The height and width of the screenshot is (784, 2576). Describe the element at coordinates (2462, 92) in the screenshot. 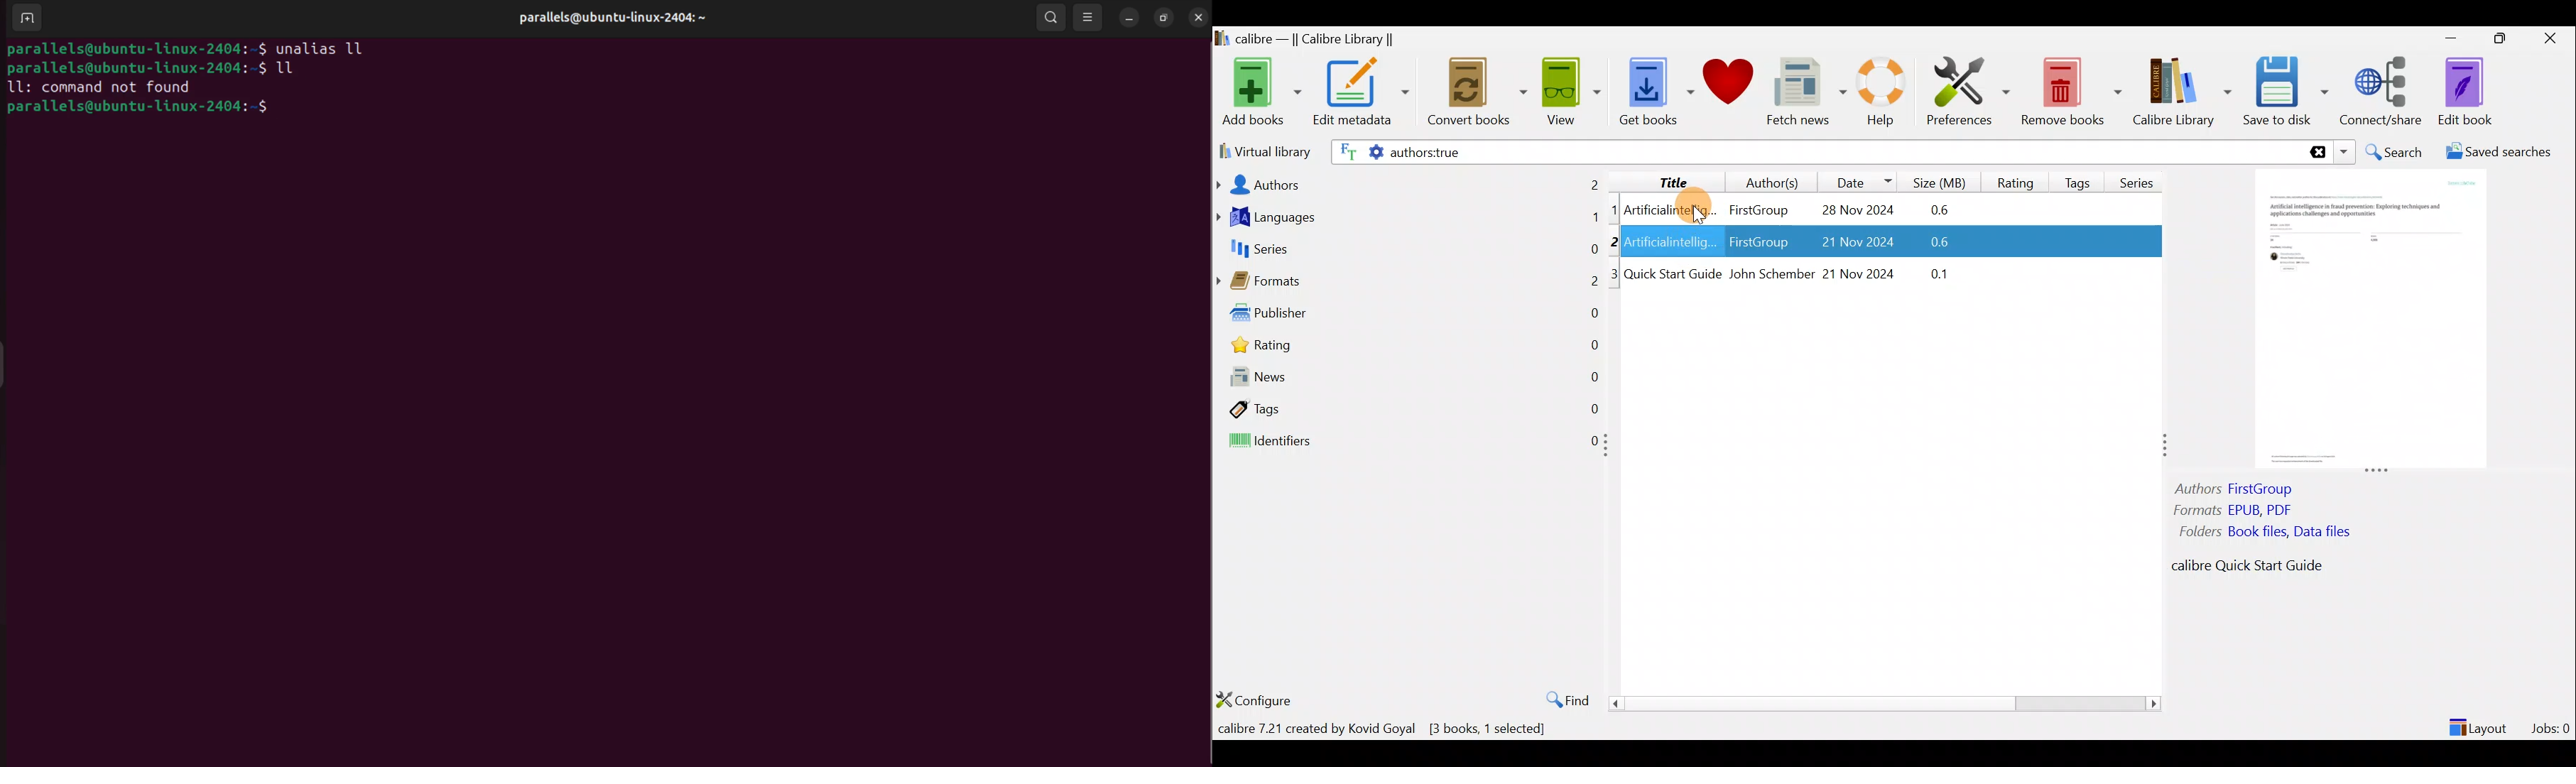

I see `Edit book` at that location.